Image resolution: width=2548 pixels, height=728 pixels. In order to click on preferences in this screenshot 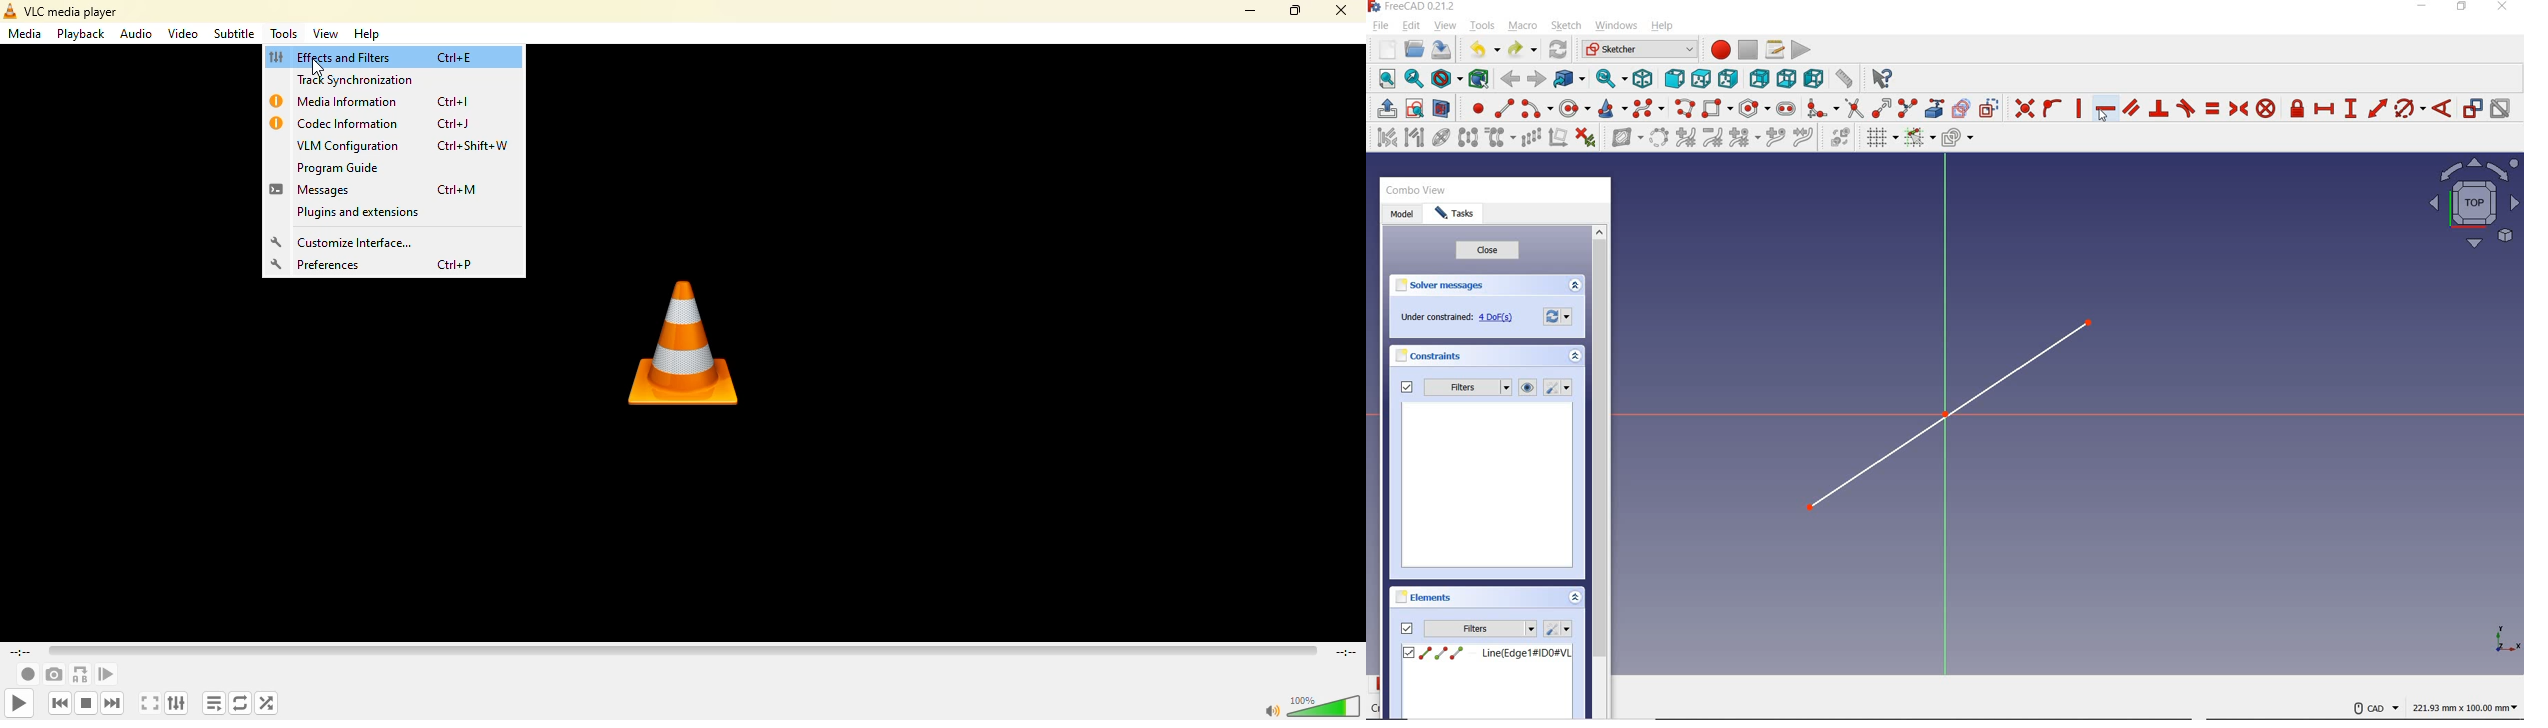, I will do `click(339, 265)`.